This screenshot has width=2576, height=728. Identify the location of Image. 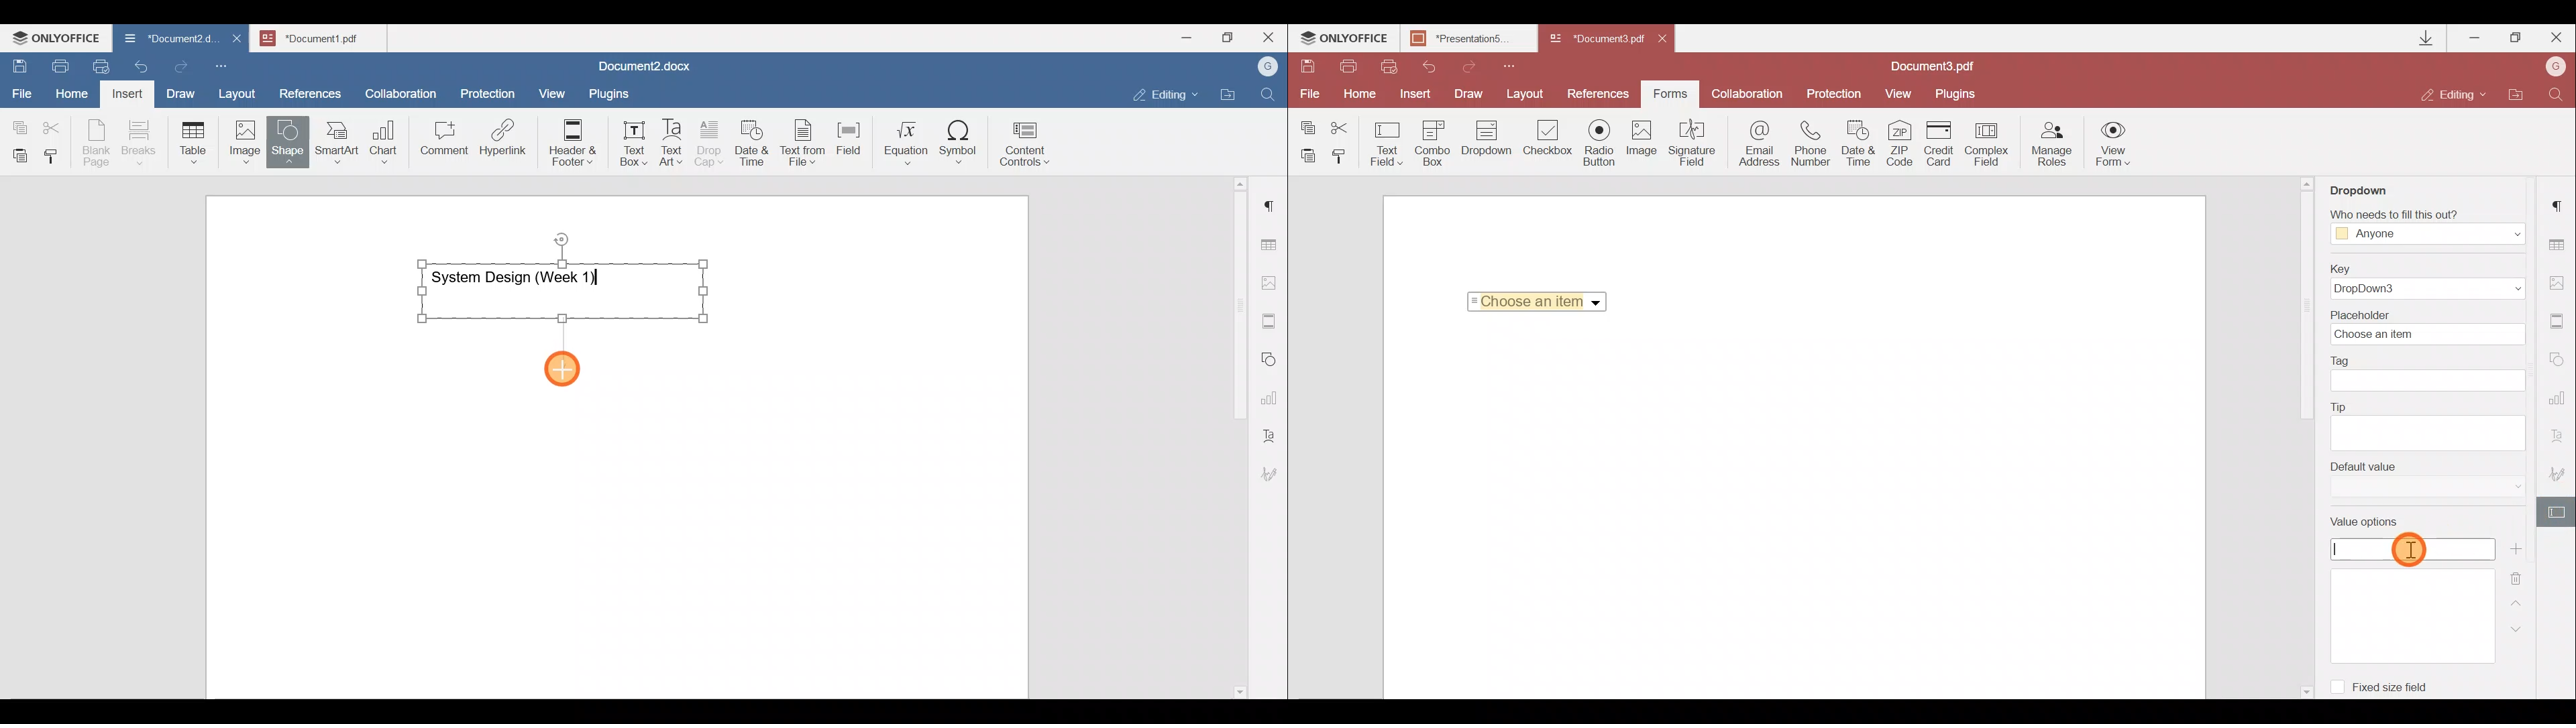
(249, 137).